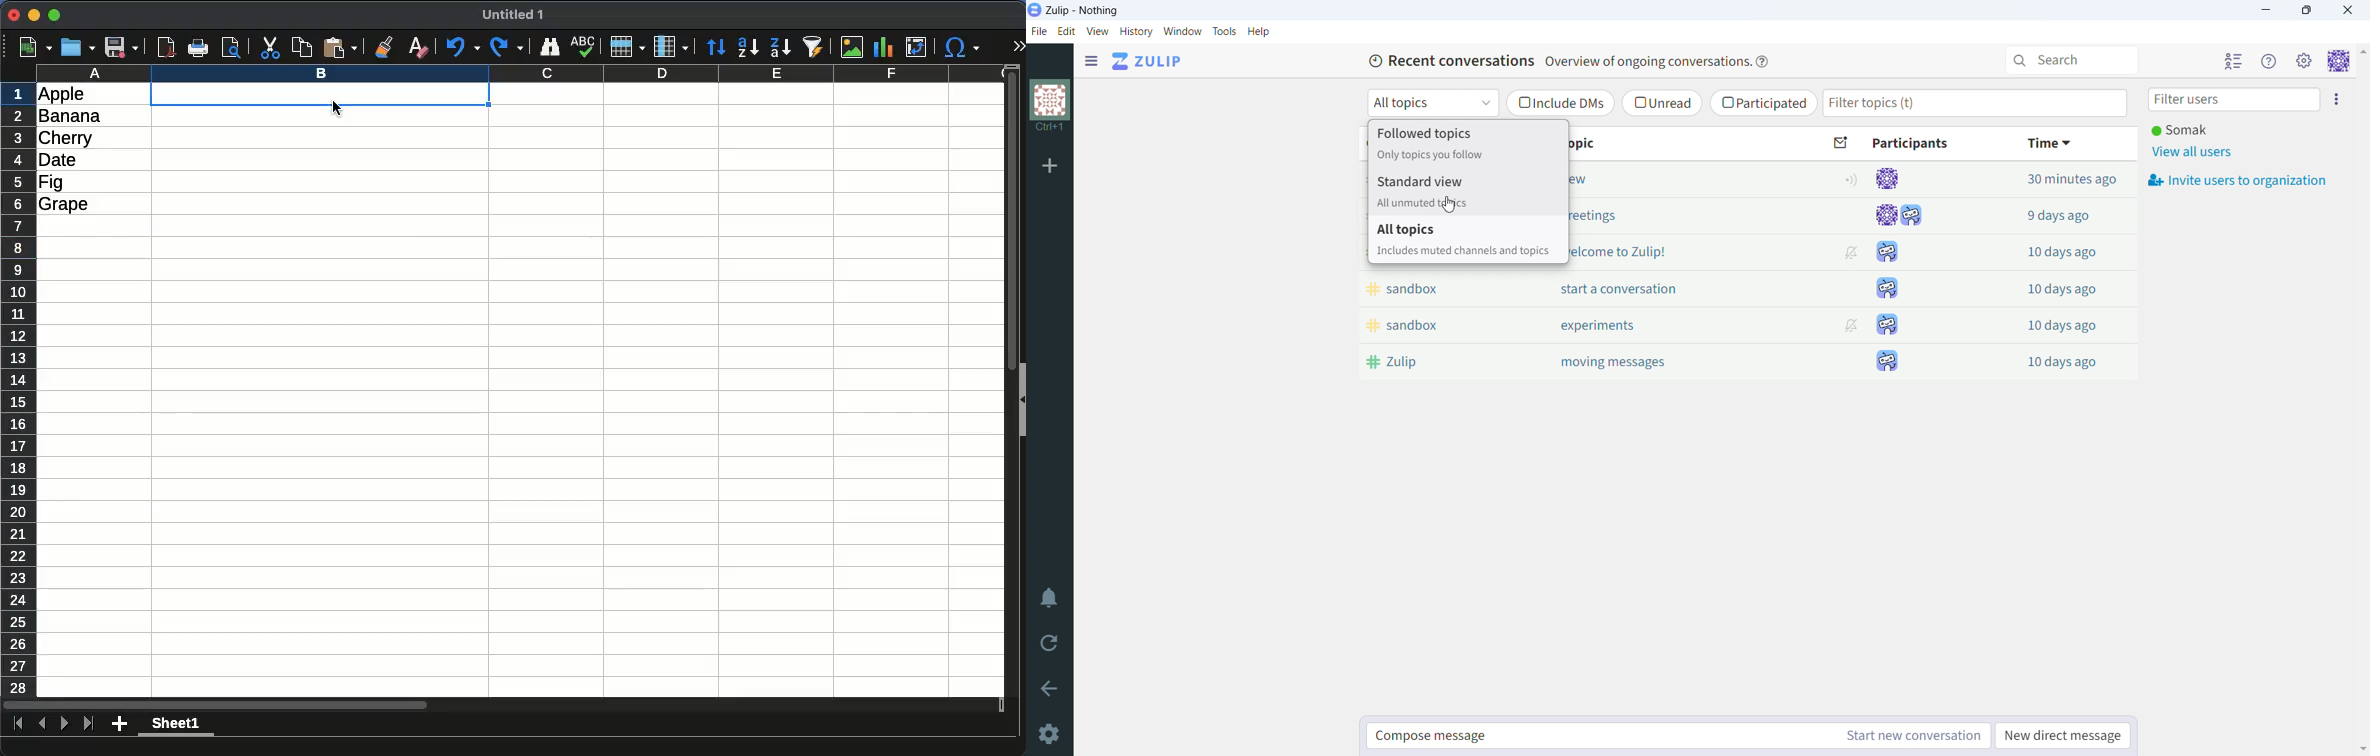  What do you see at coordinates (2362, 50) in the screenshot?
I see `scroll up` at bounding box center [2362, 50].